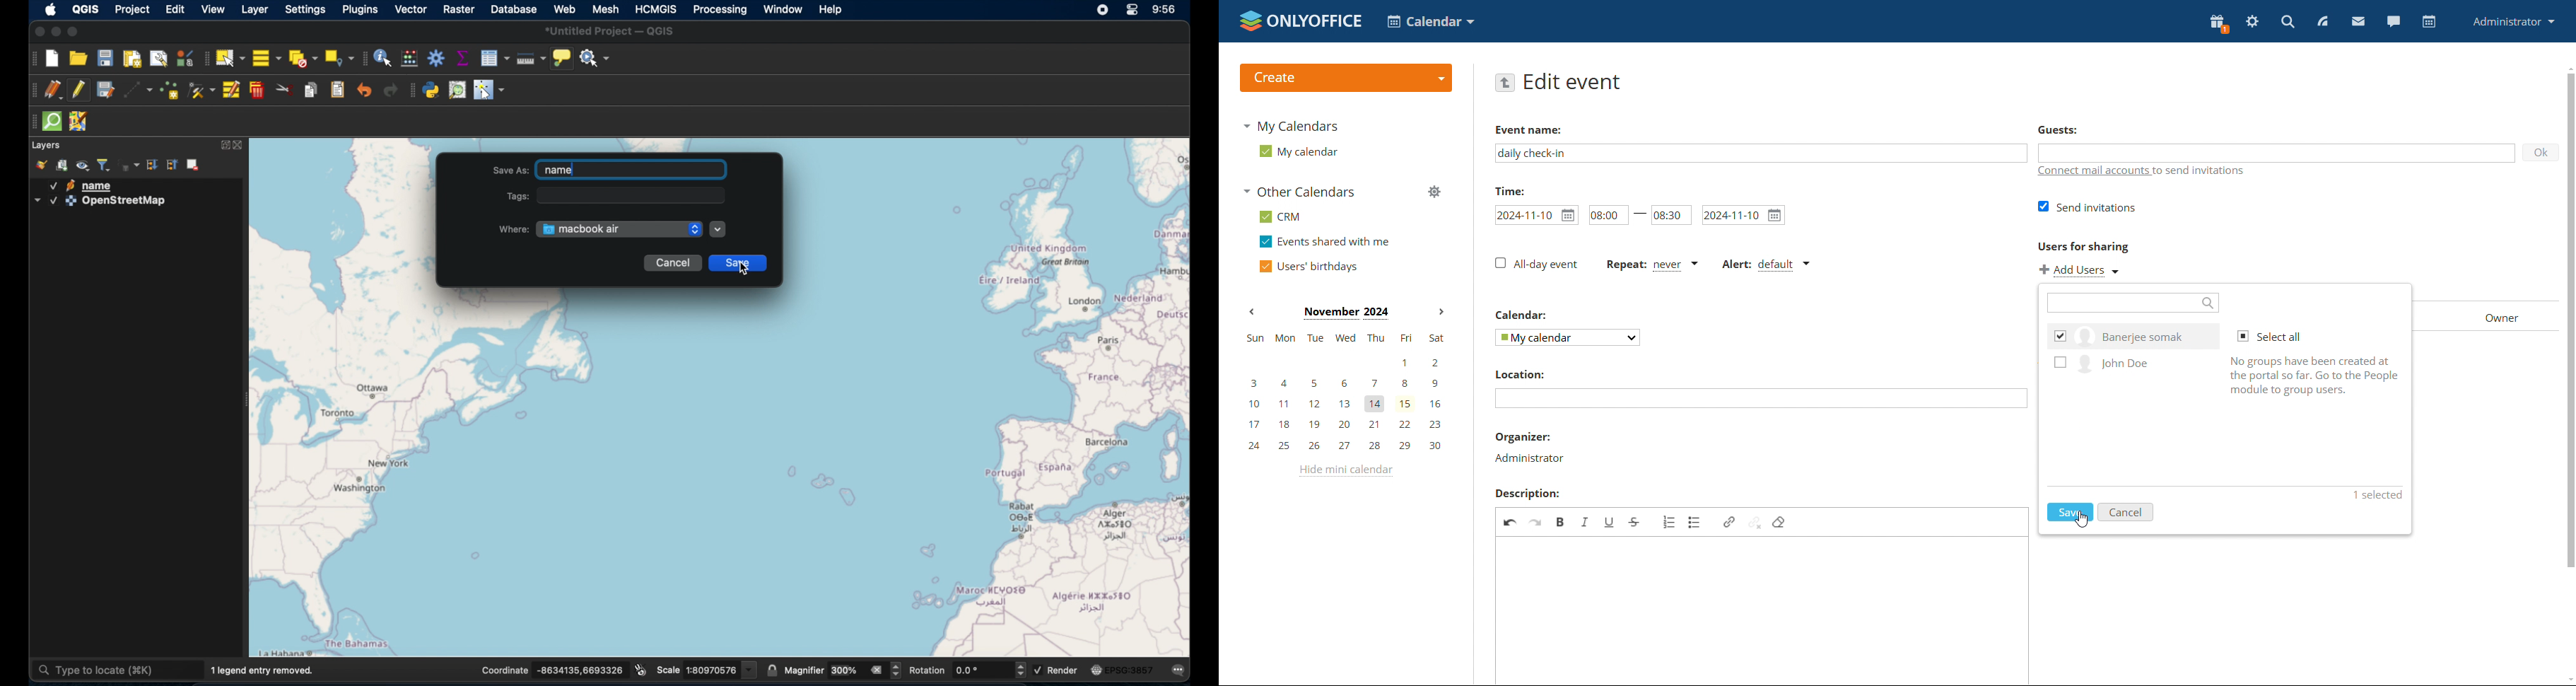 The width and height of the screenshot is (2576, 700). Describe the element at coordinates (2131, 366) in the screenshot. I see `user 2` at that location.